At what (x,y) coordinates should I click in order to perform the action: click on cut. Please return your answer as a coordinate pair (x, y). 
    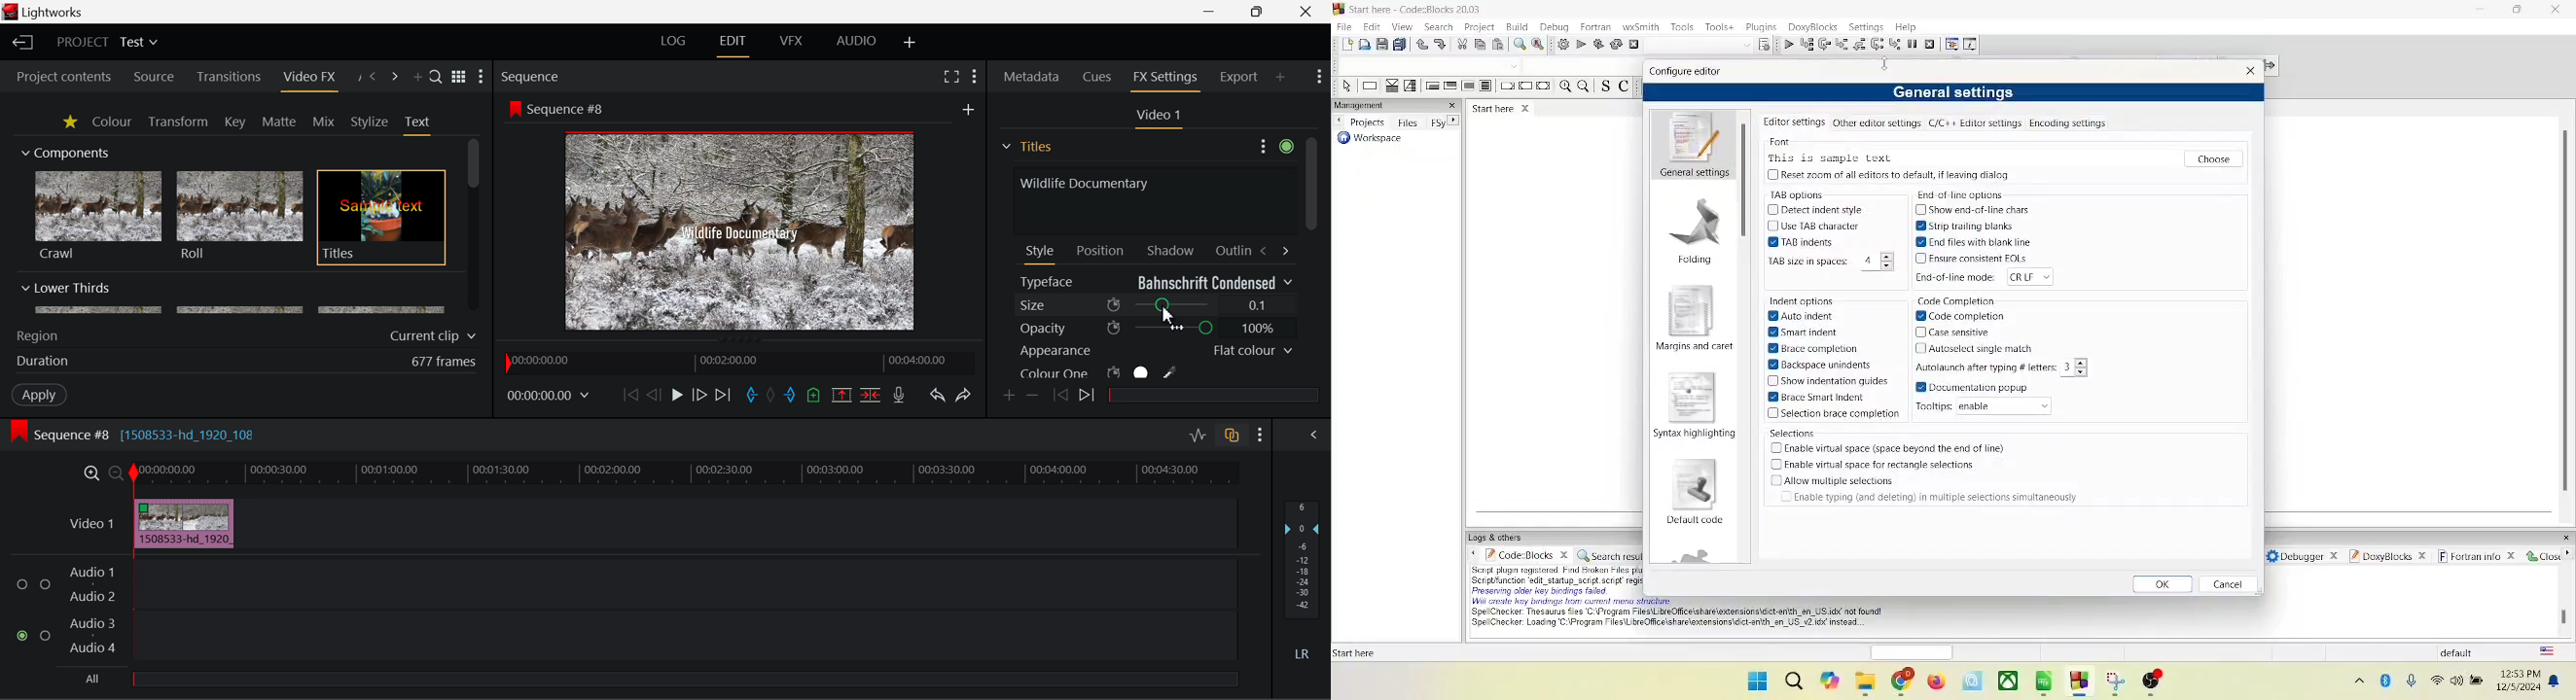
    Looking at the image, I should click on (1463, 45).